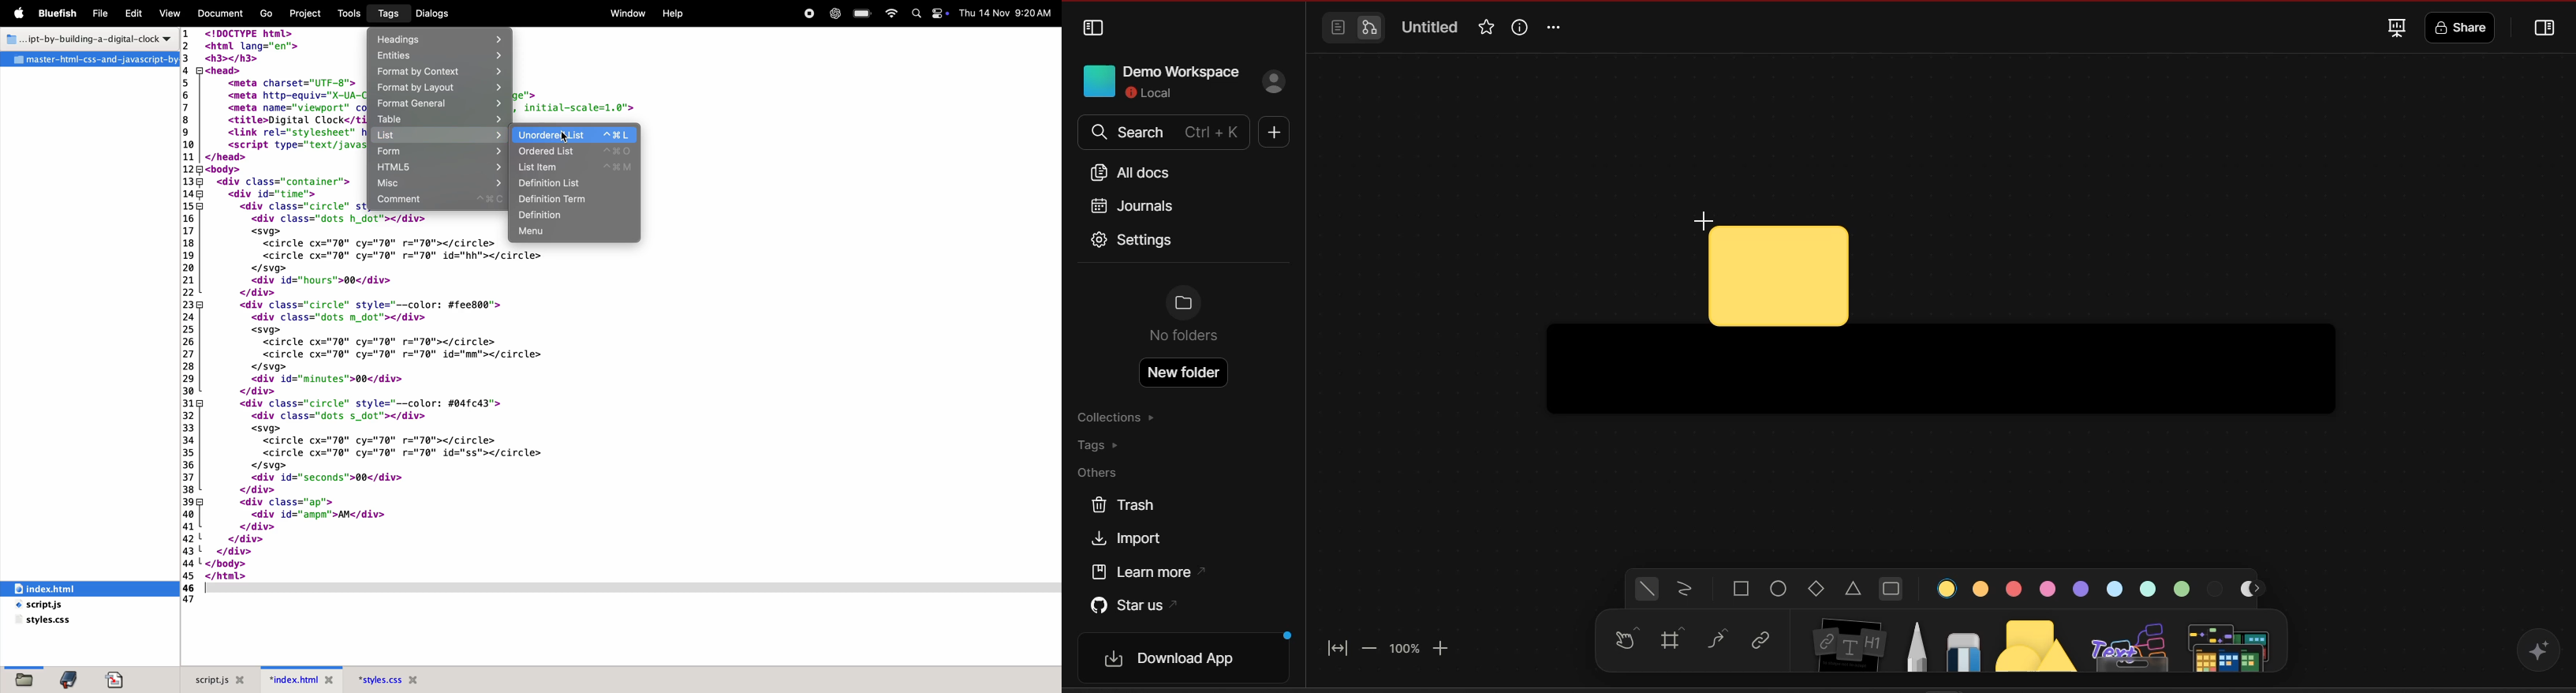  I want to click on switch, so click(1352, 28).